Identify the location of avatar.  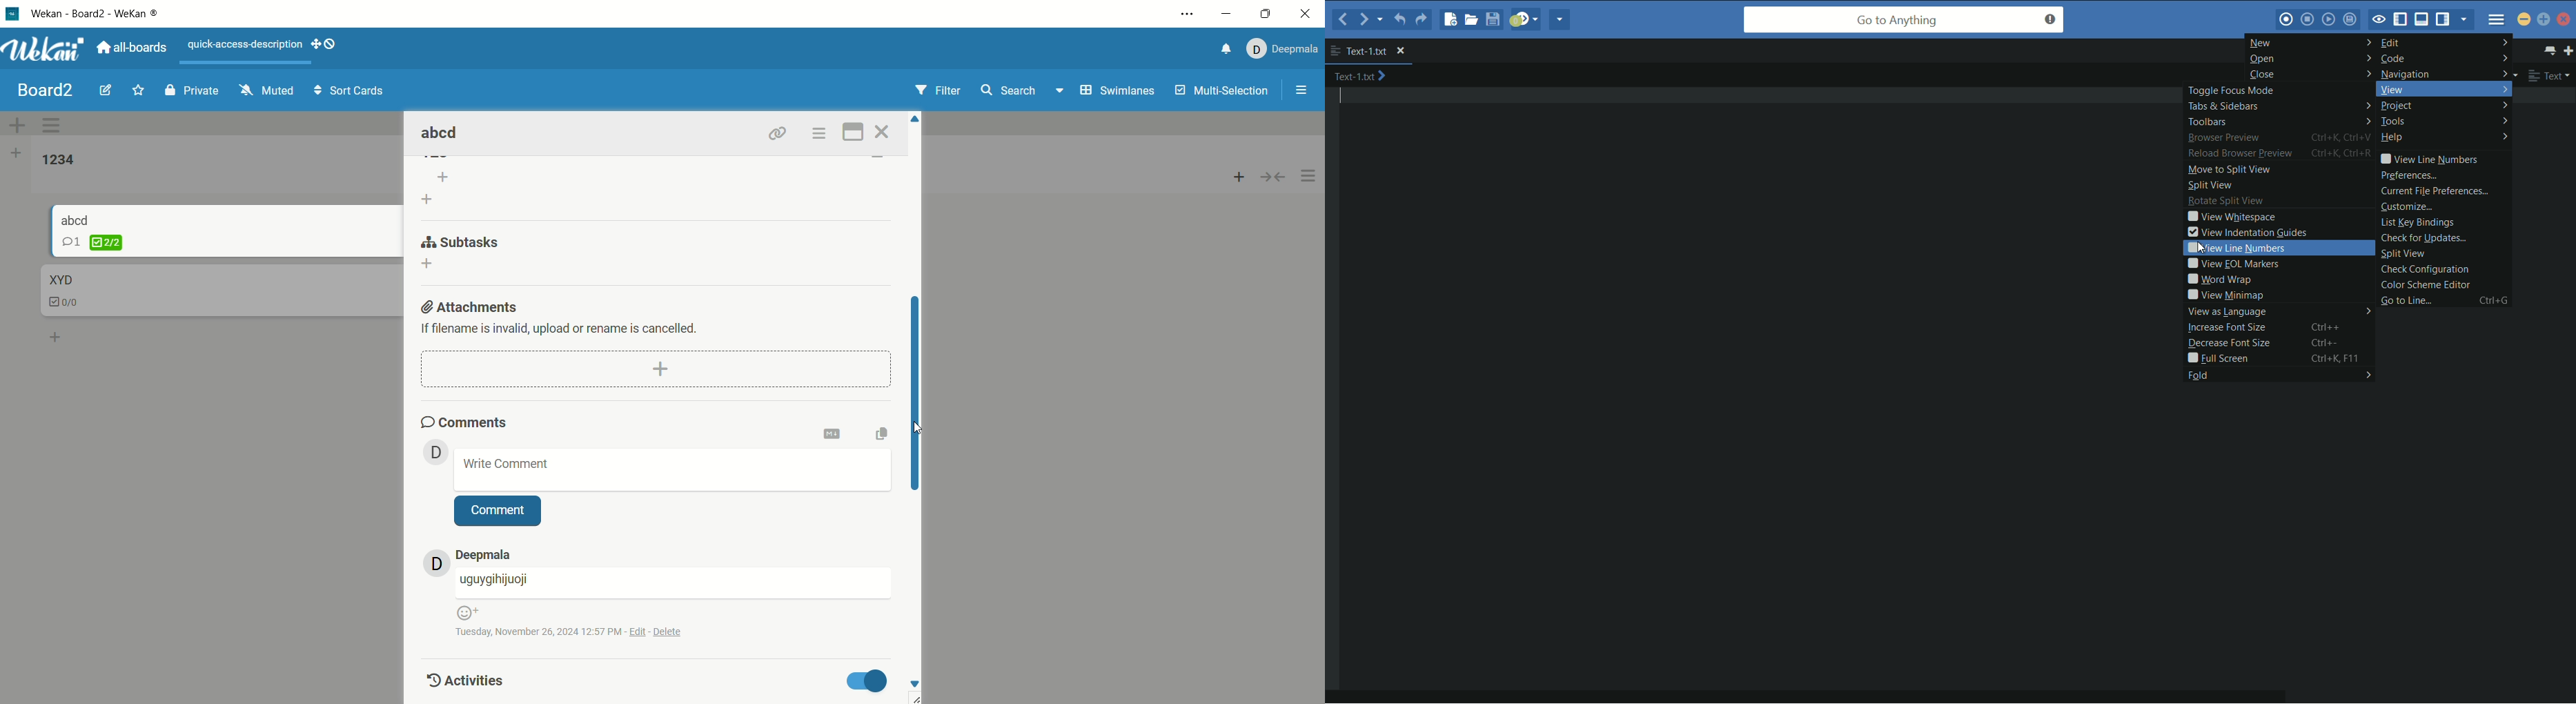
(437, 562).